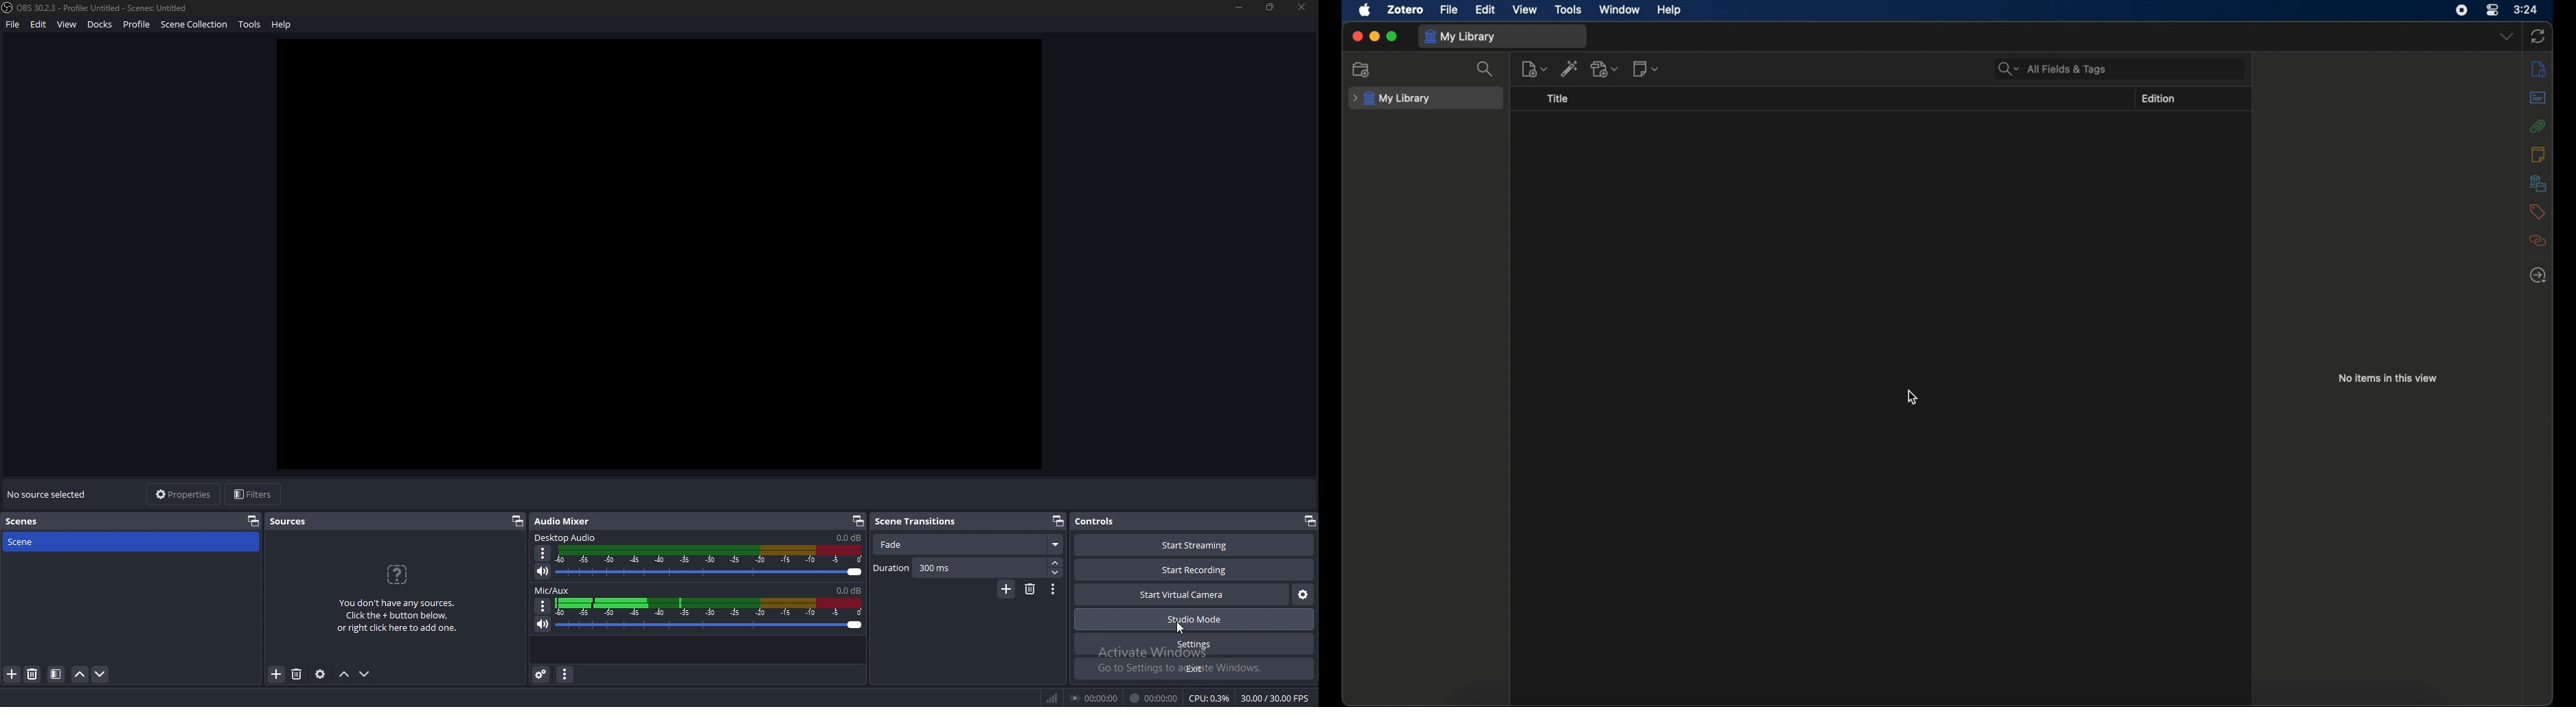 This screenshot has width=2576, height=728. What do you see at coordinates (255, 495) in the screenshot?
I see `filters` at bounding box center [255, 495].